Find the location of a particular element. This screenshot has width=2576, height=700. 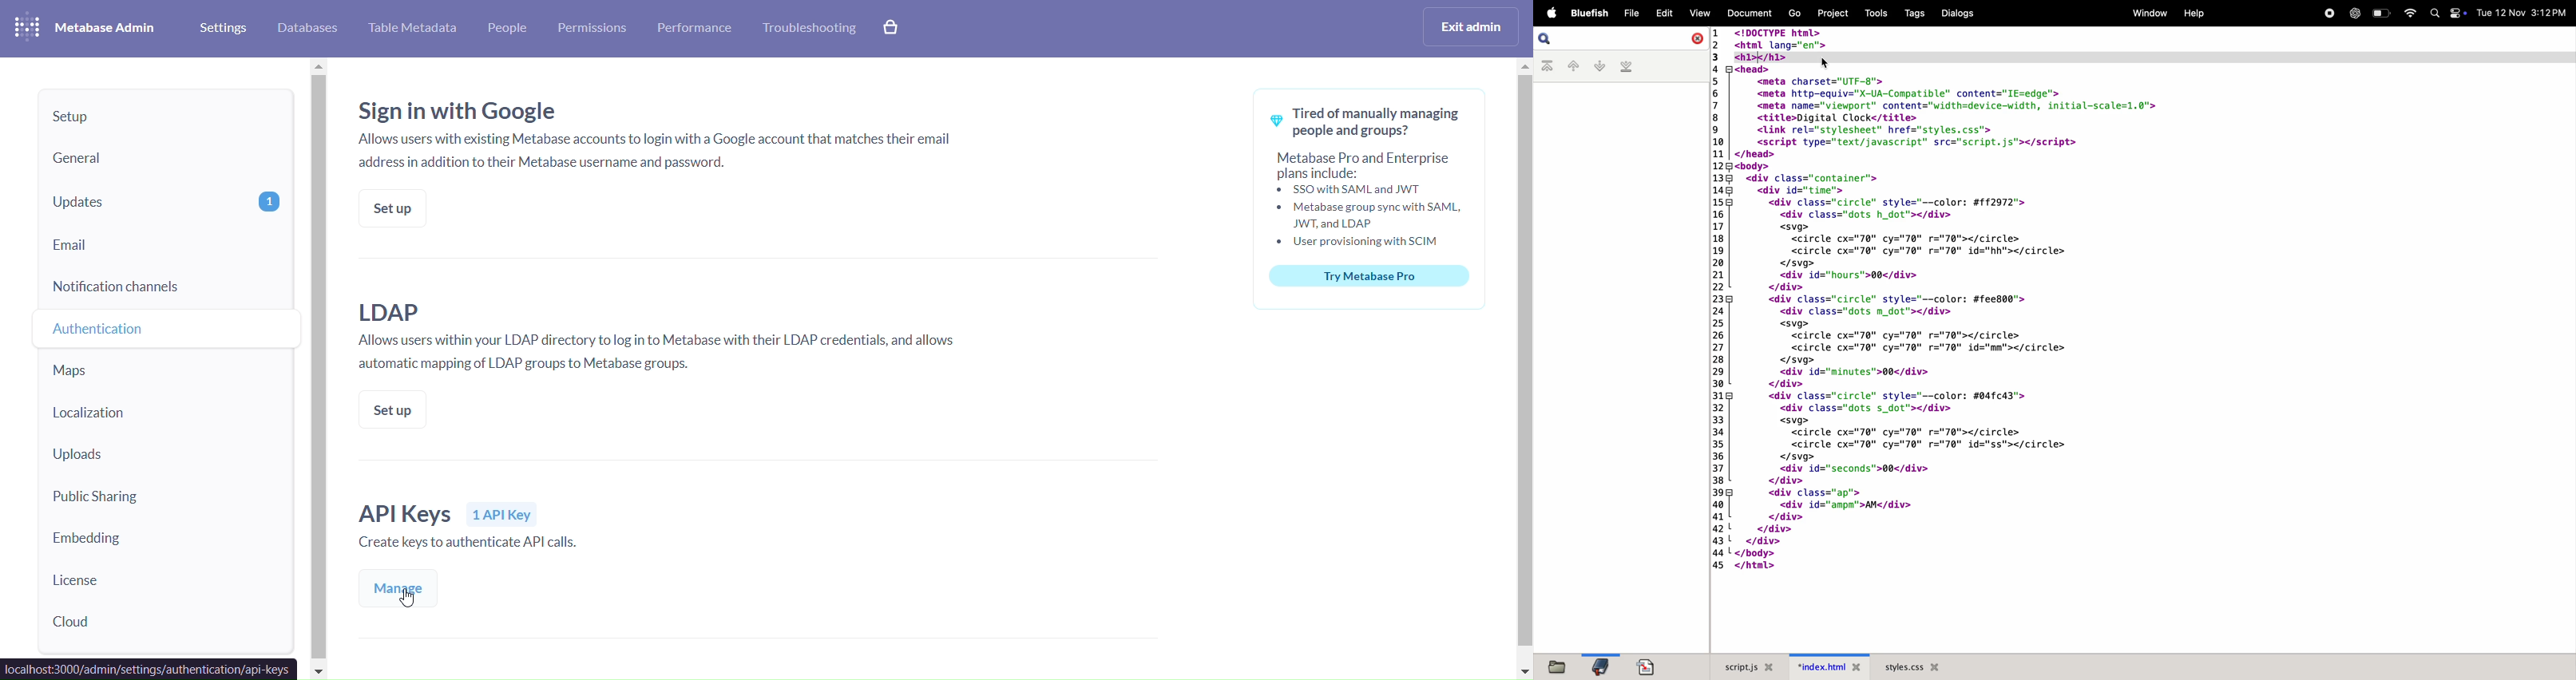

chatgpt is located at coordinates (2354, 13).